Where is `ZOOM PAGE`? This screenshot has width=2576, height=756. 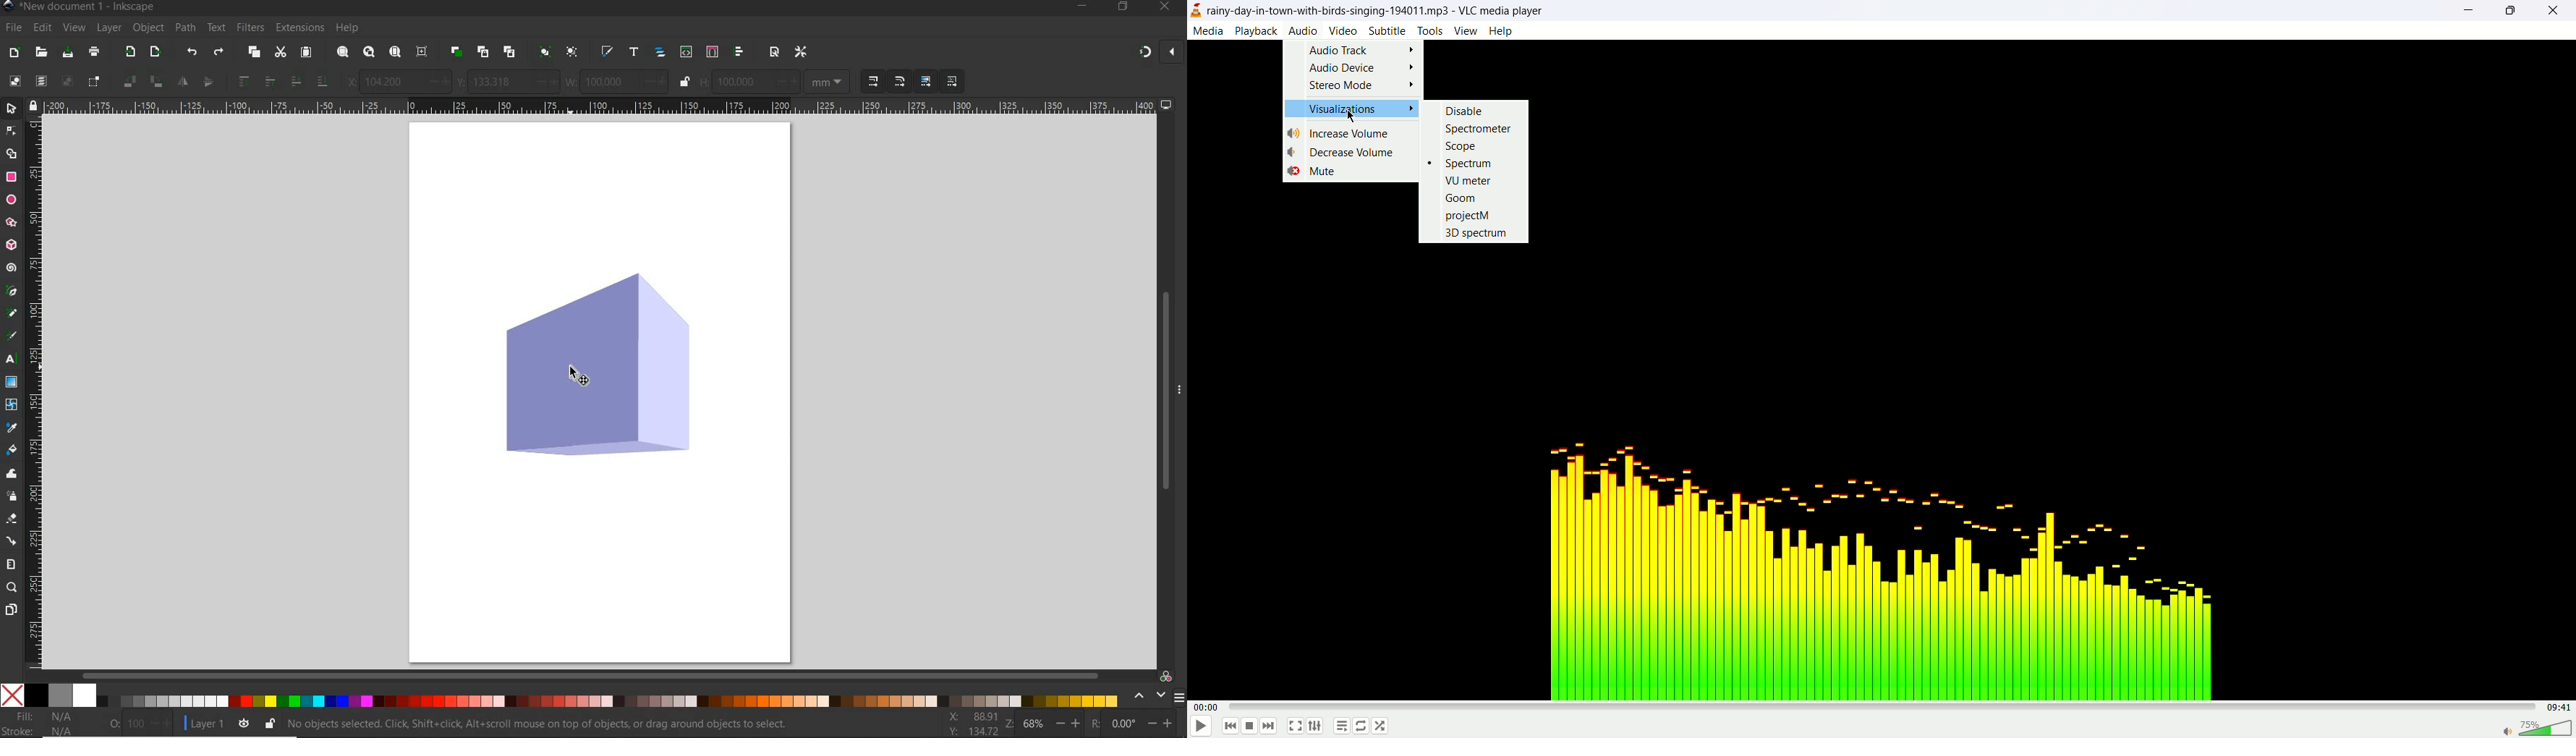 ZOOM PAGE is located at coordinates (394, 53).